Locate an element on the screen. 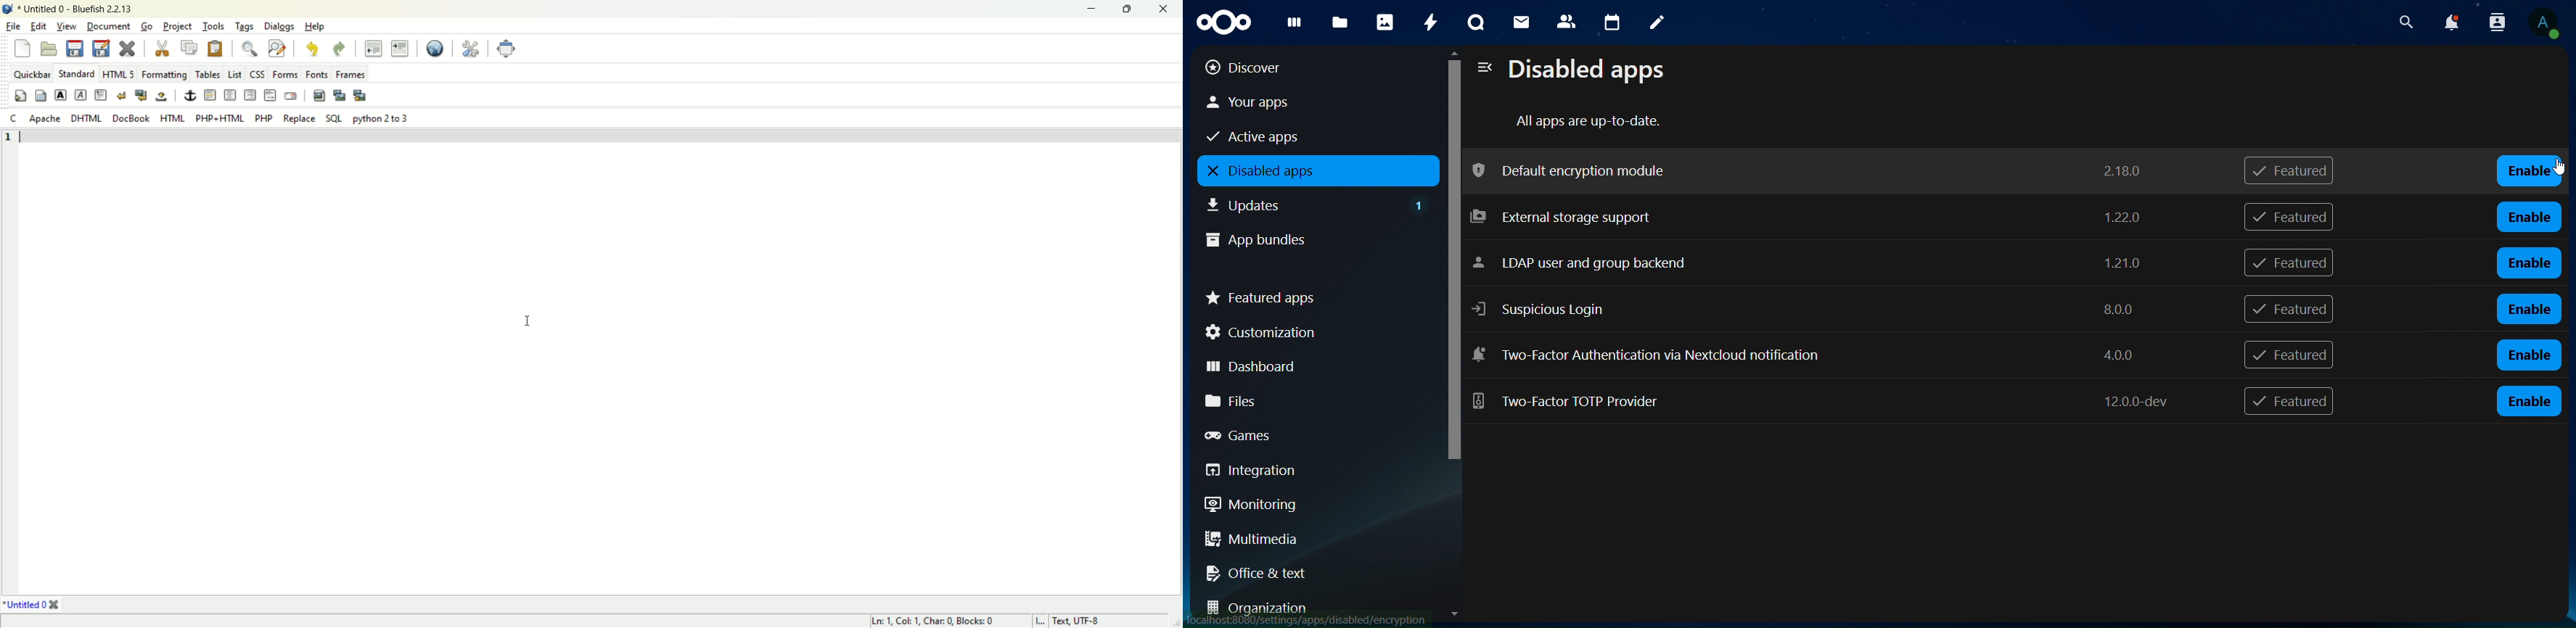 The width and height of the screenshot is (2576, 644). character encoding is located at coordinates (1092, 621).